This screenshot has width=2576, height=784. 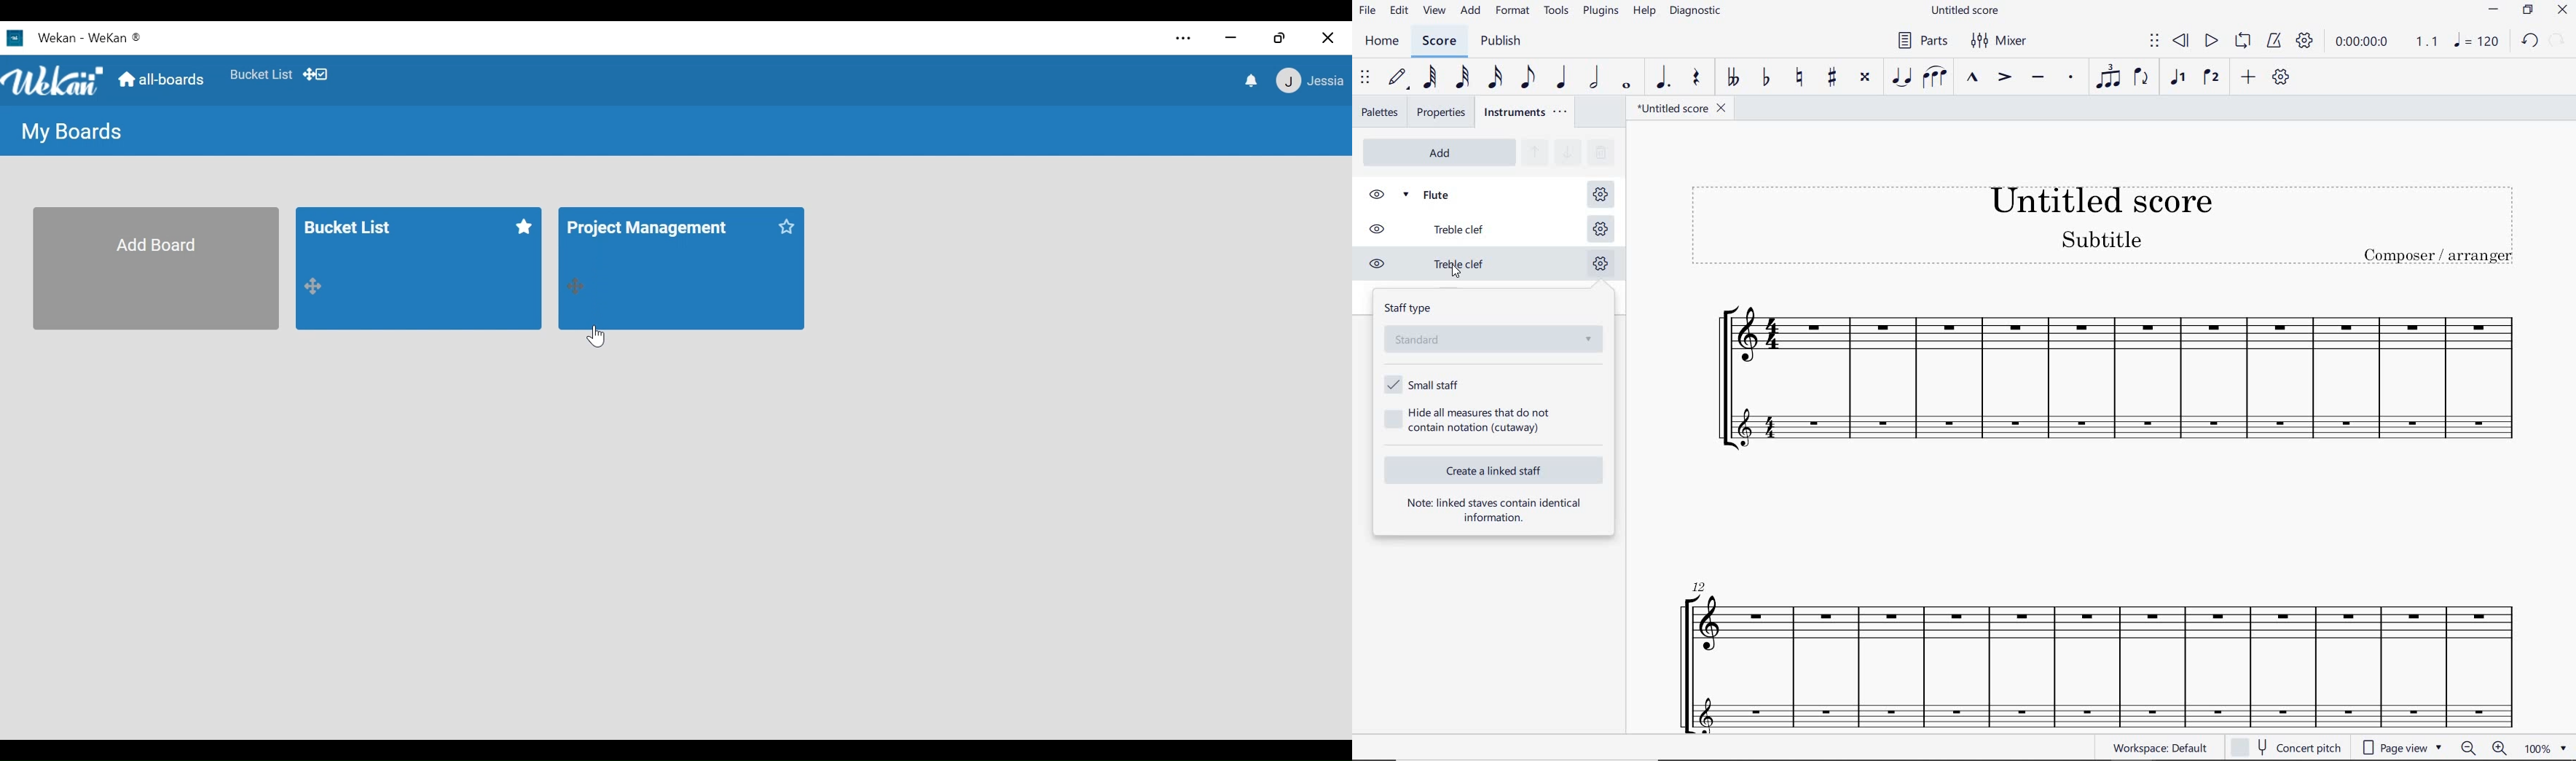 What do you see at coordinates (524, 226) in the screenshot?
I see `Click to unstar this board` at bounding box center [524, 226].